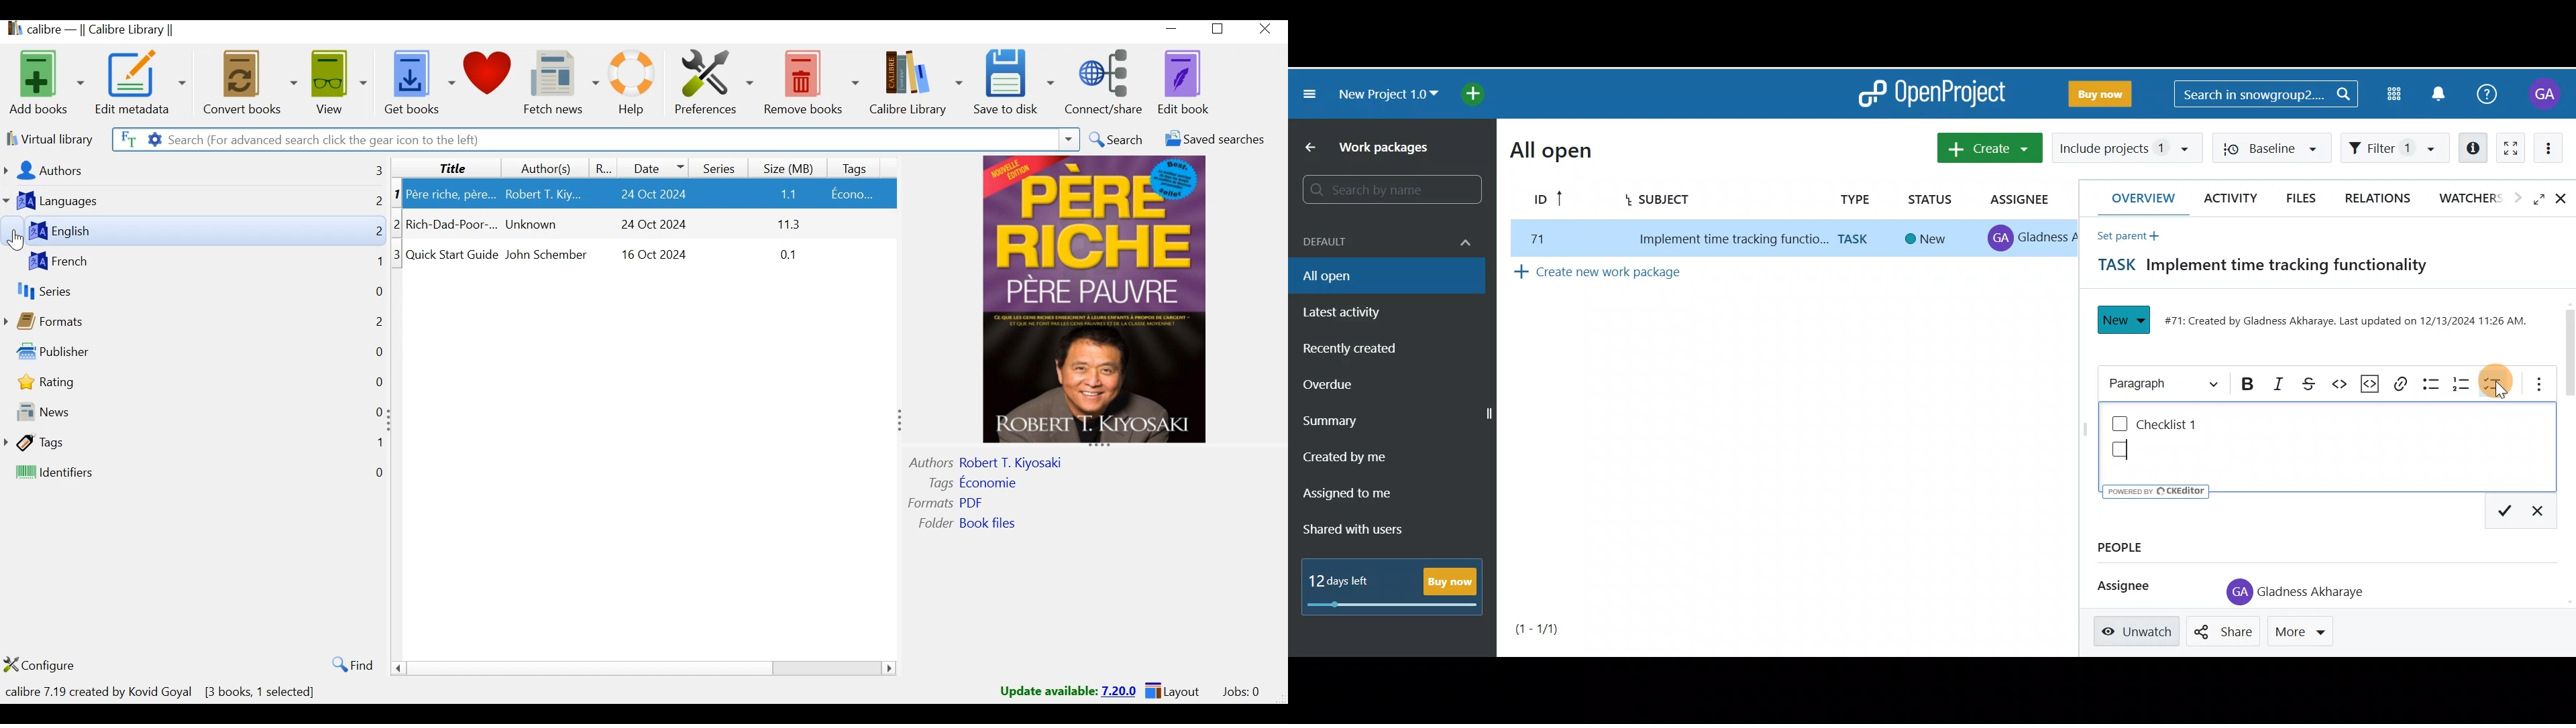 This screenshot has width=2576, height=728. What do you see at coordinates (2402, 382) in the screenshot?
I see `Link` at bounding box center [2402, 382].